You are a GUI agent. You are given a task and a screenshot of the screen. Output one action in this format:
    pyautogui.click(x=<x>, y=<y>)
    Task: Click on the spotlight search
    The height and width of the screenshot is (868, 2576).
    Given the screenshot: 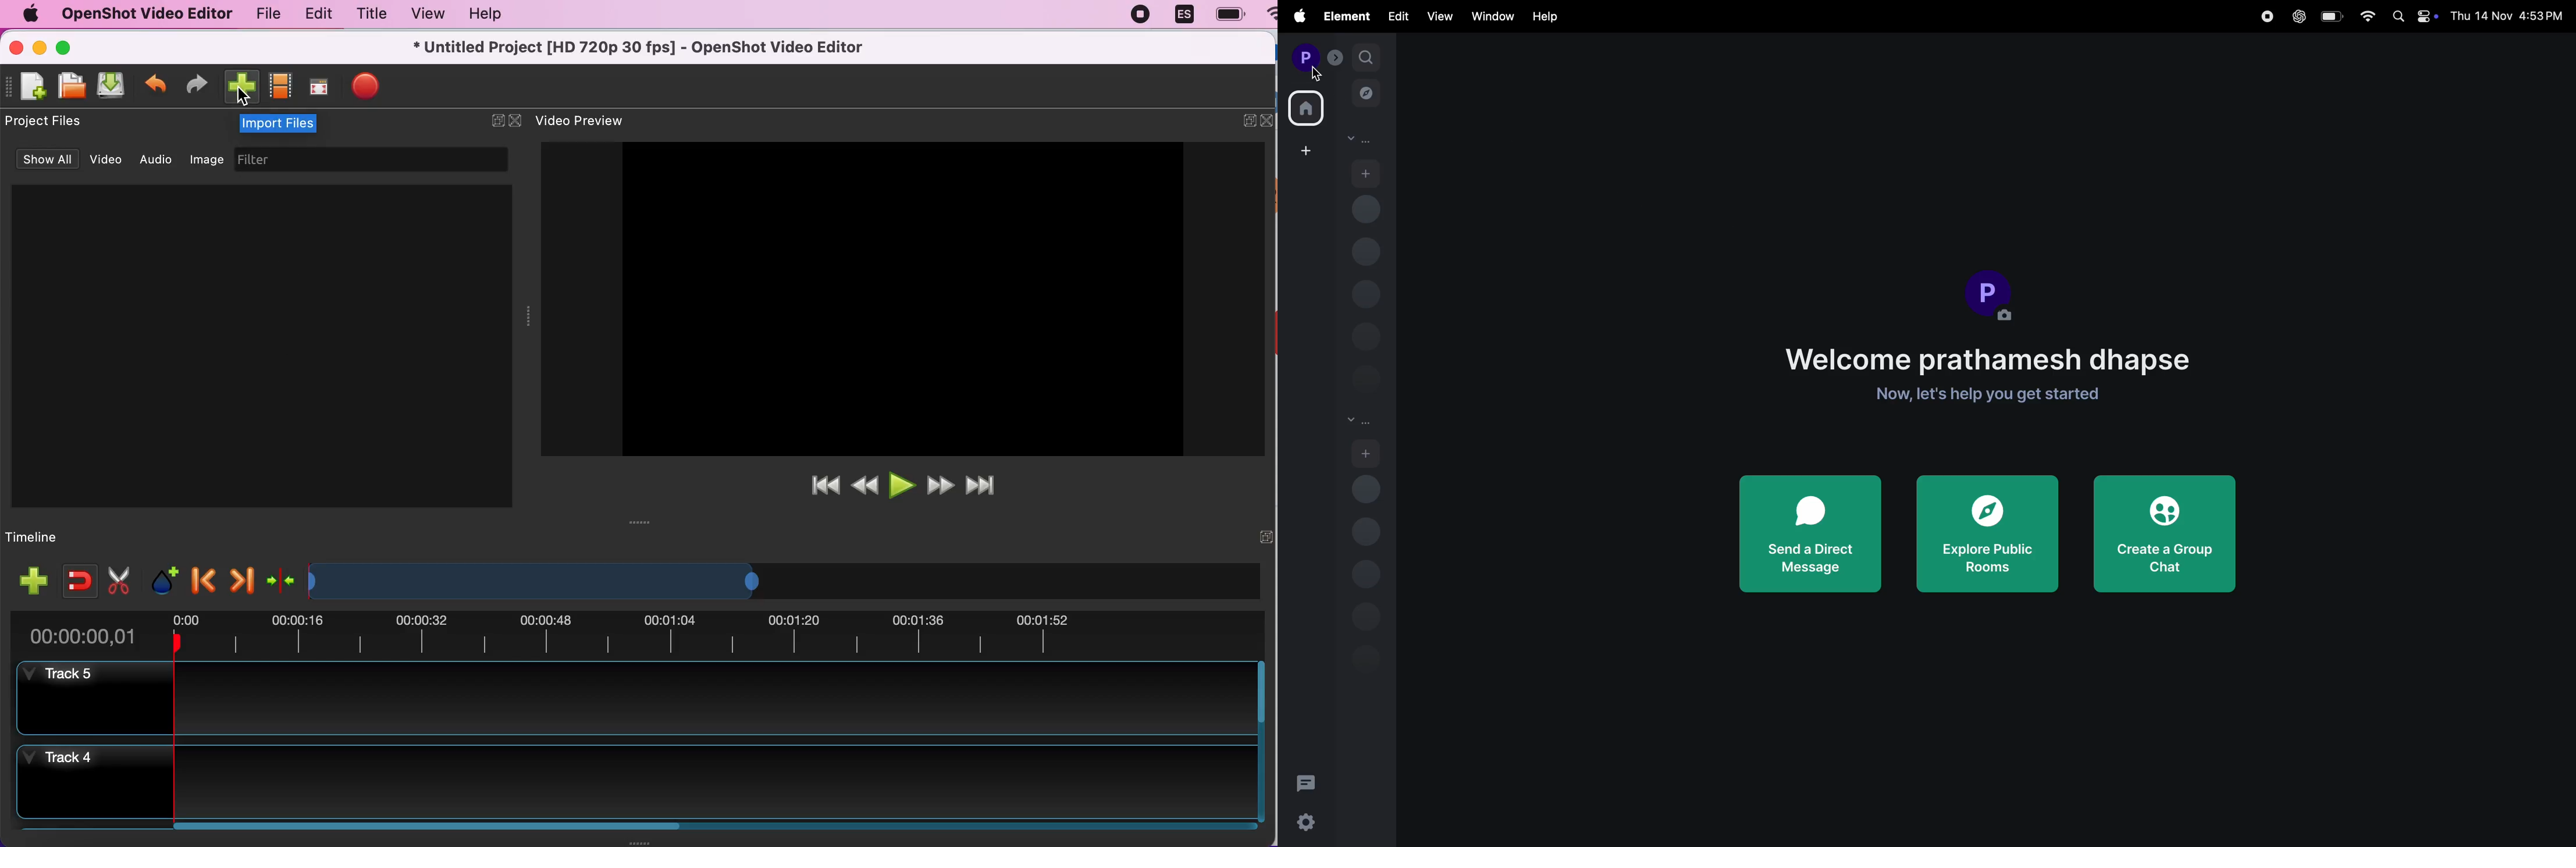 What is the action you would take?
    pyautogui.click(x=2396, y=15)
    